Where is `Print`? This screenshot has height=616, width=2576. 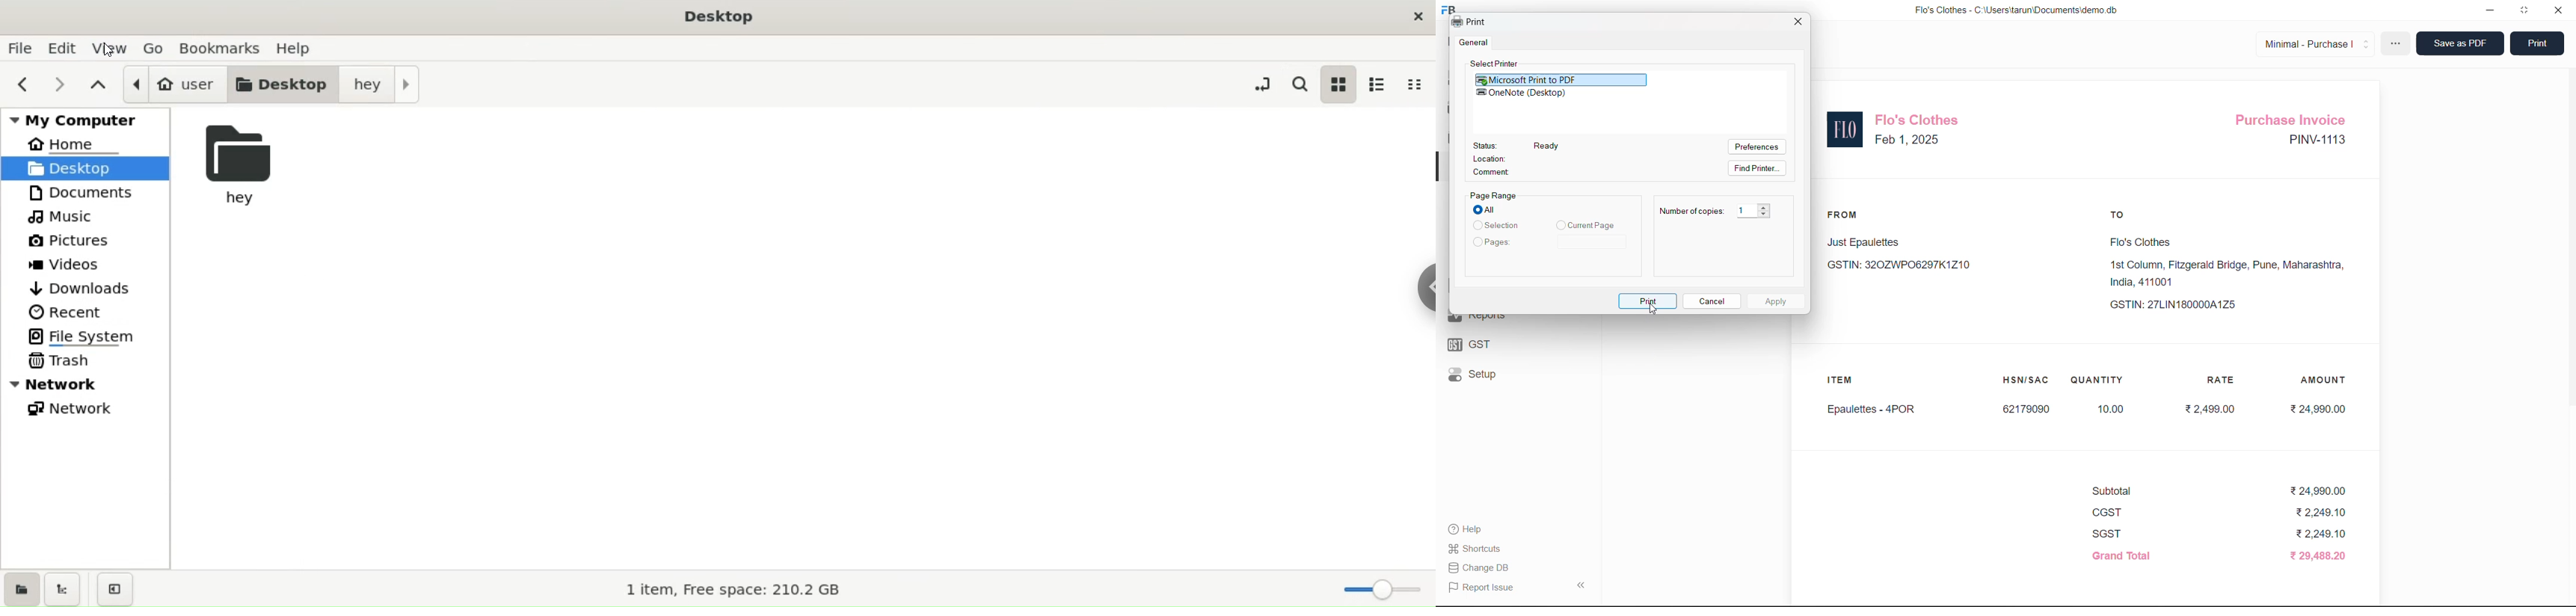 Print is located at coordinates (1647, 302).